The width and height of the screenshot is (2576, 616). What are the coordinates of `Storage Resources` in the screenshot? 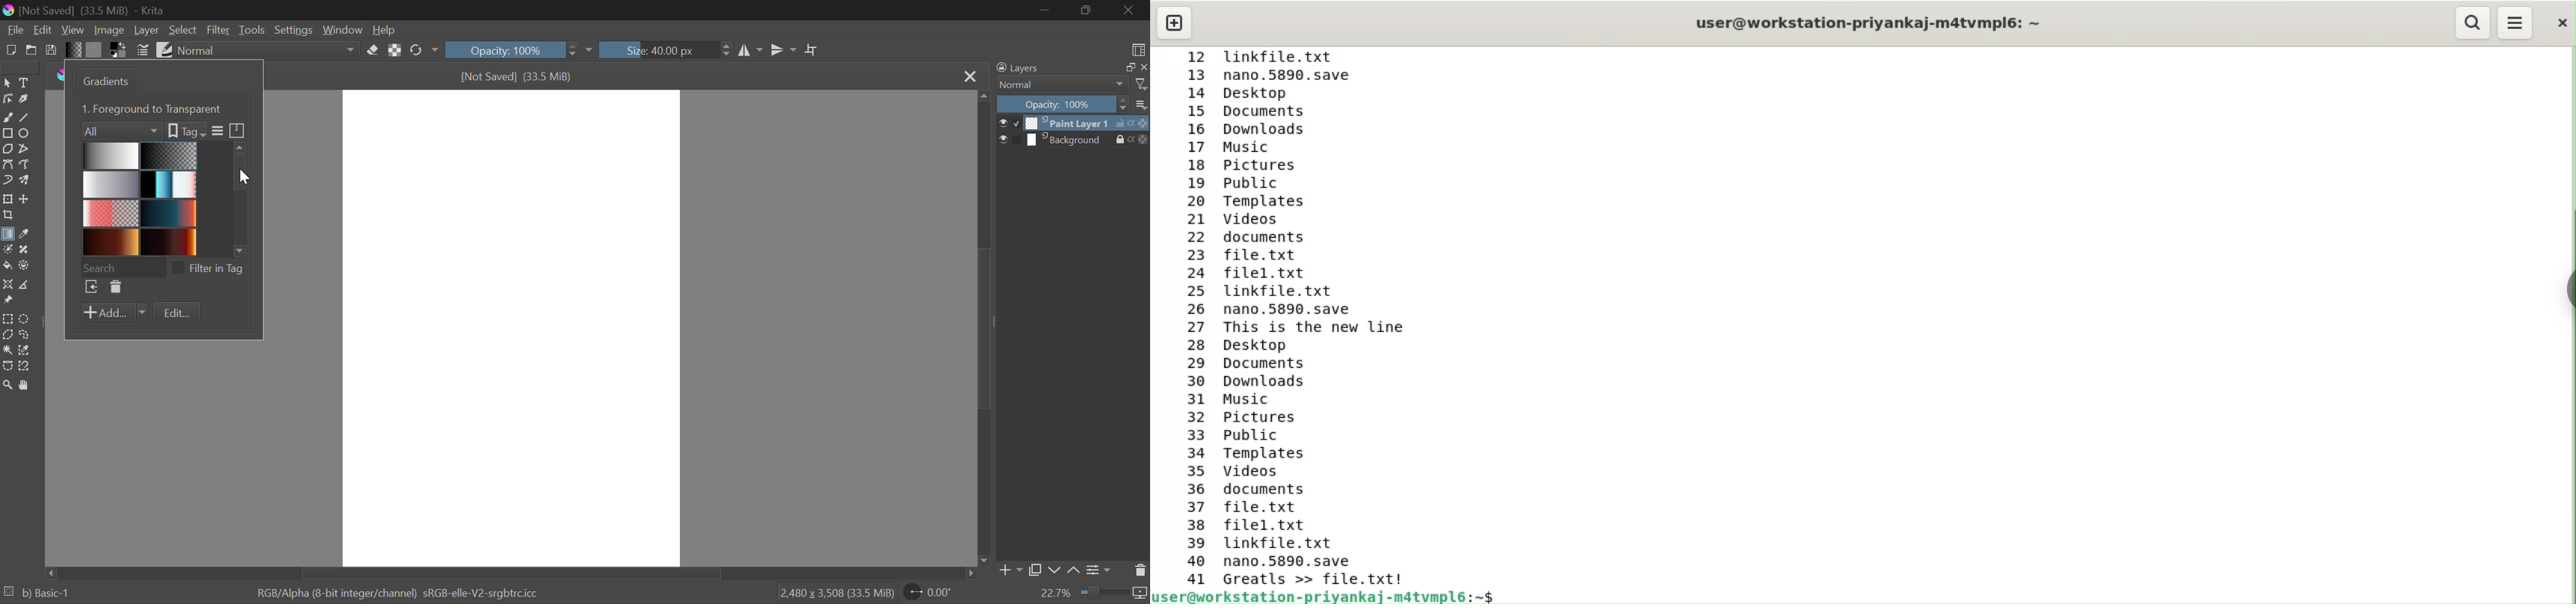 It's located at (238, 129).